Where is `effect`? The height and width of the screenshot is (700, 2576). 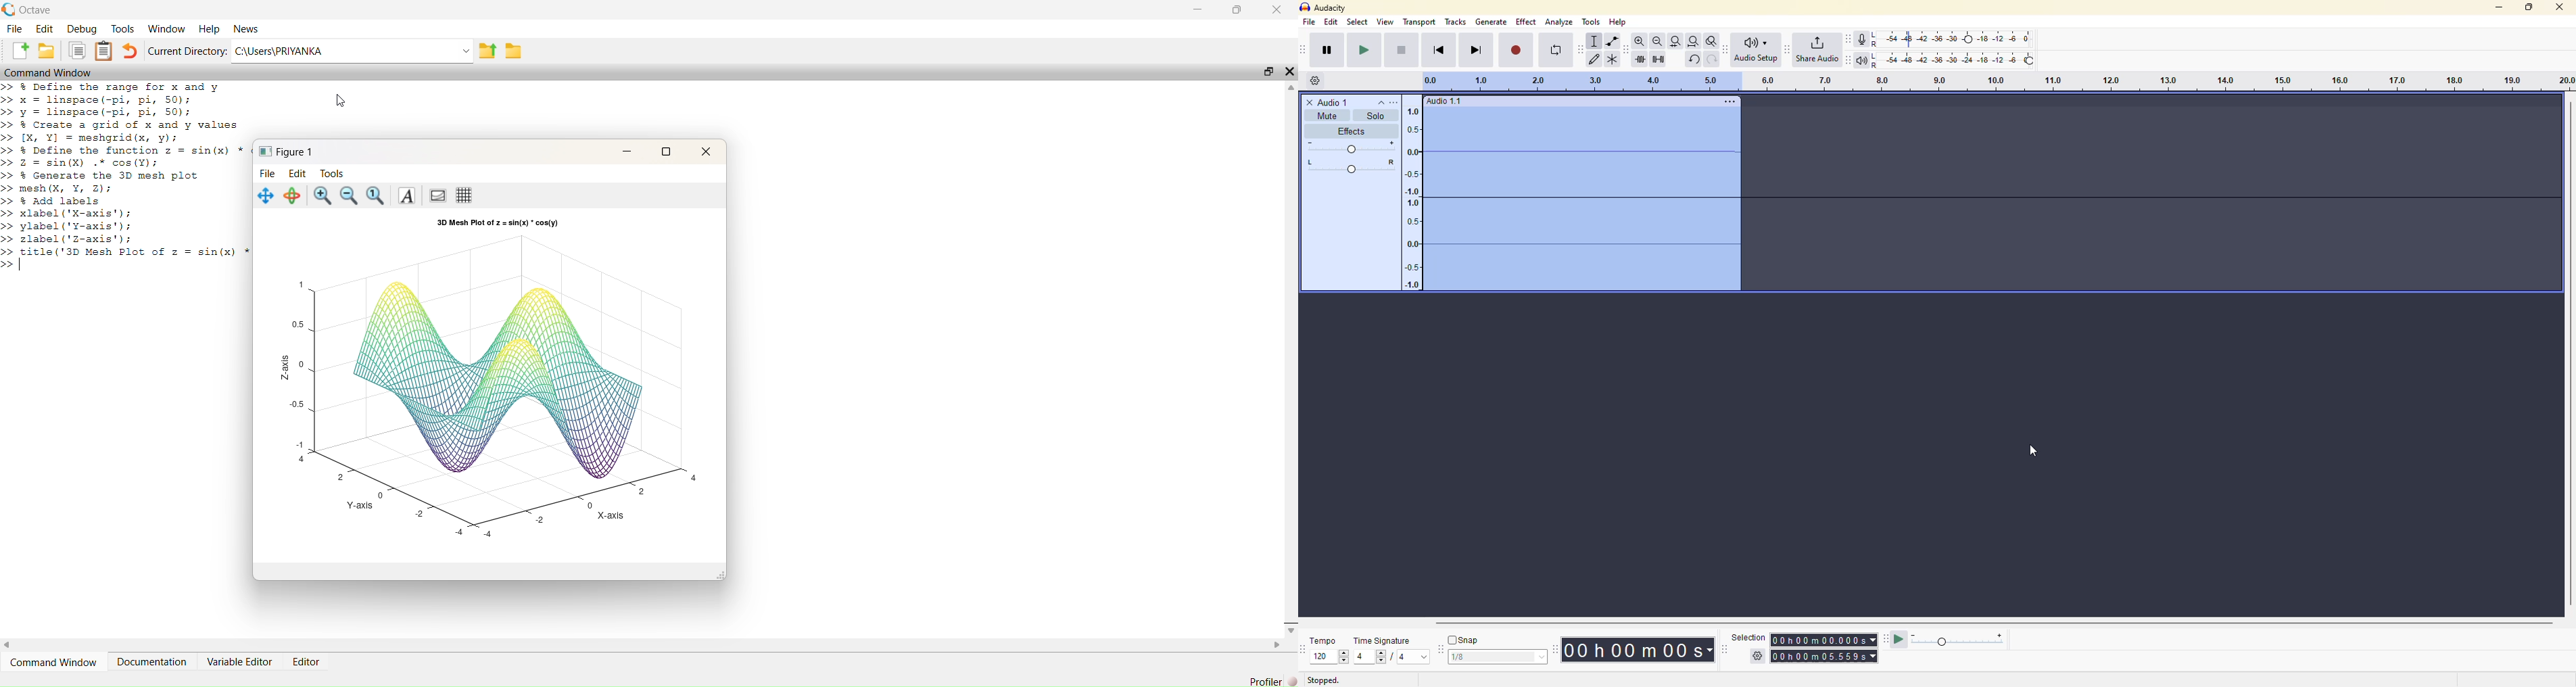 effect is located at coordinates (1527, 21).